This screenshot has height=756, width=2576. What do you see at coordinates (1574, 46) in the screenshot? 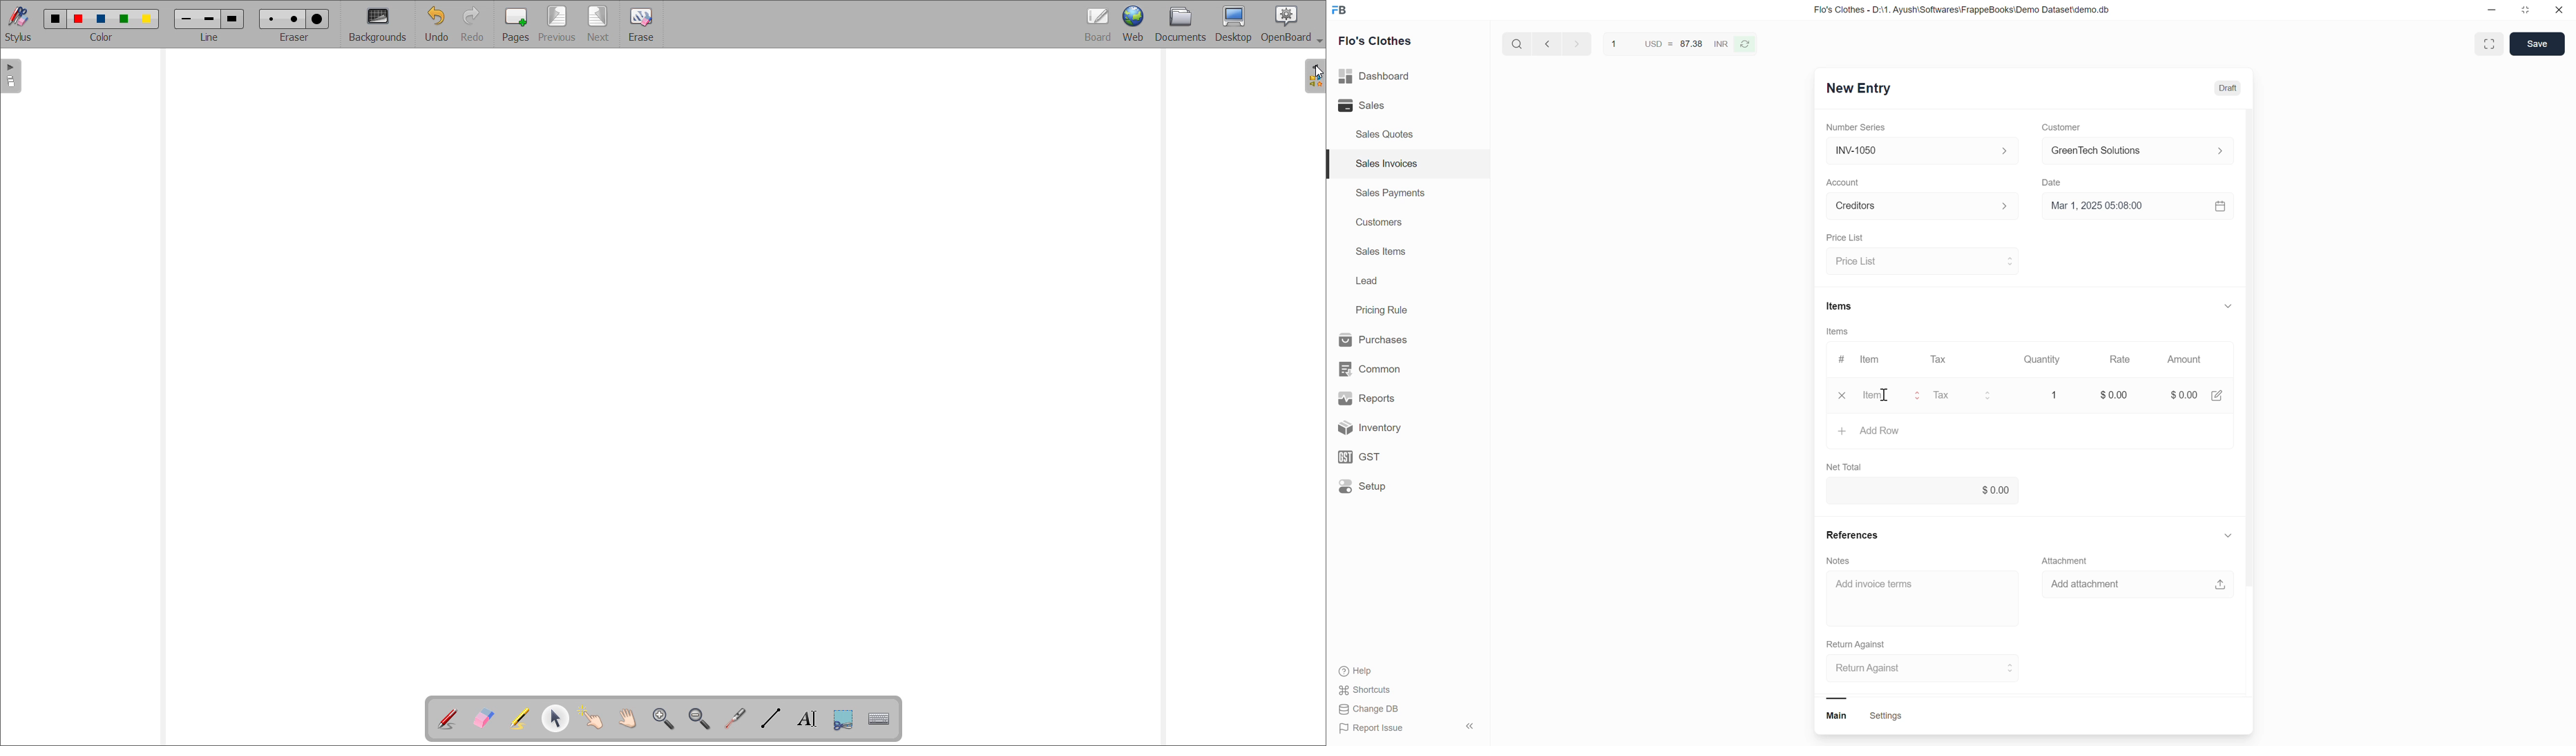
I see `go forward ` at bounding box center [1574, 46].